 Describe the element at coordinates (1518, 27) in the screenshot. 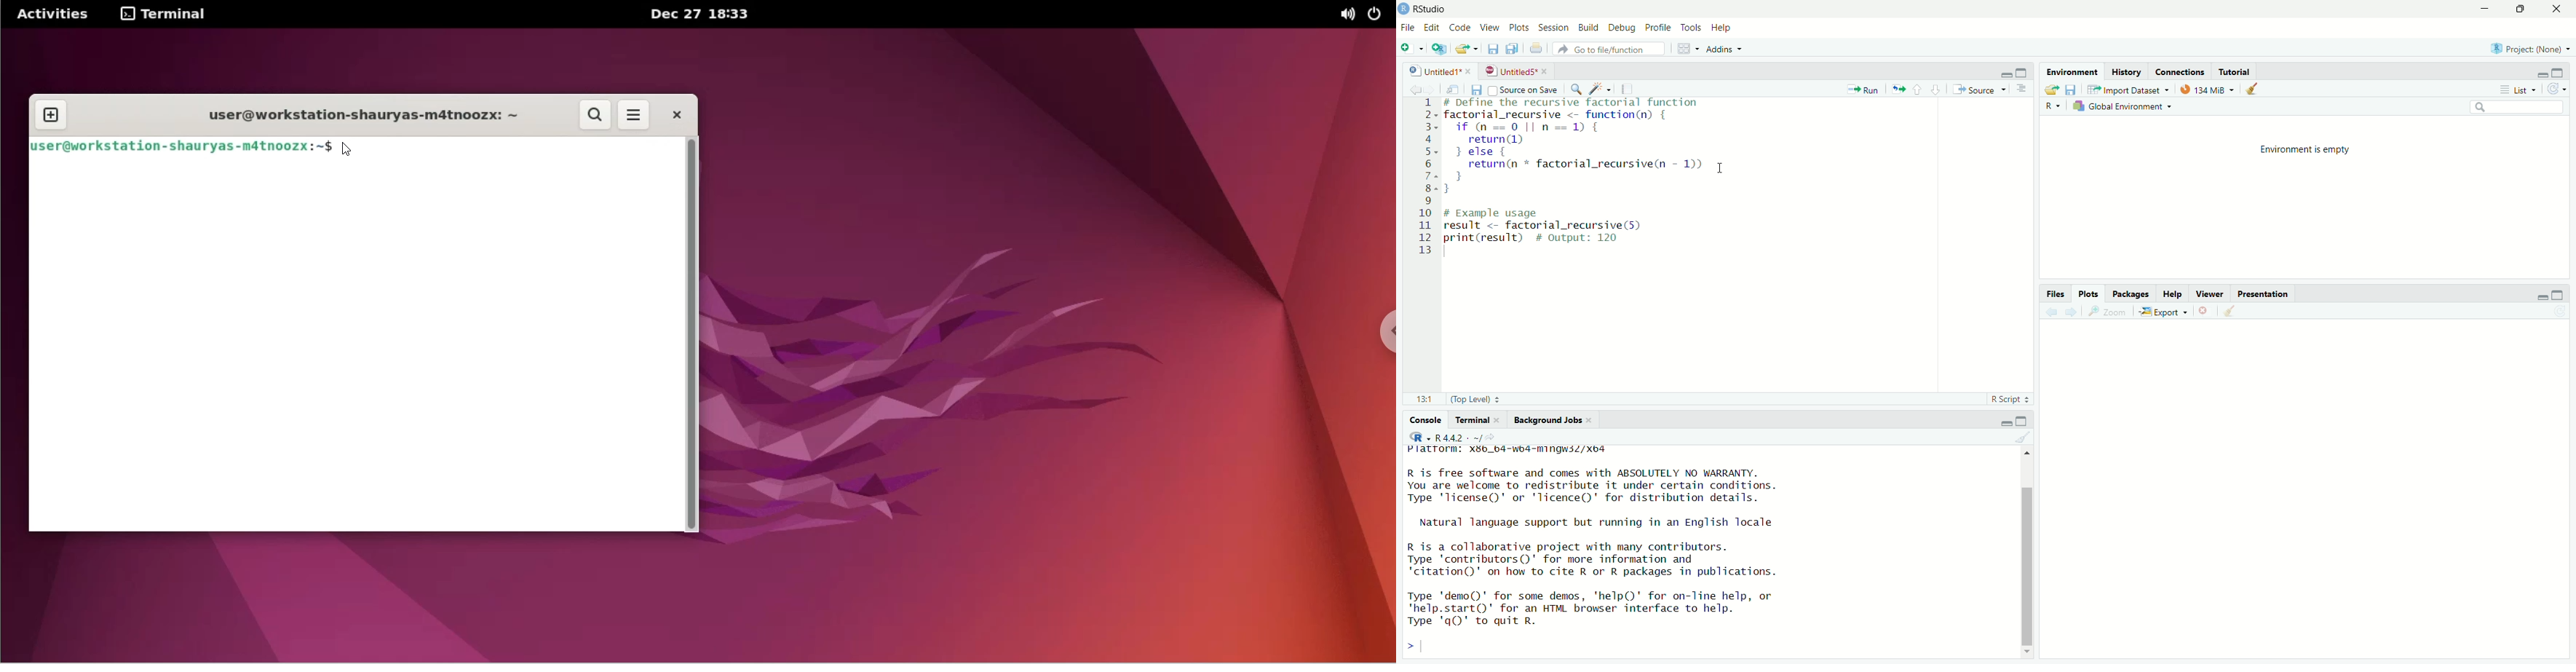

I see `Plots` at that location.